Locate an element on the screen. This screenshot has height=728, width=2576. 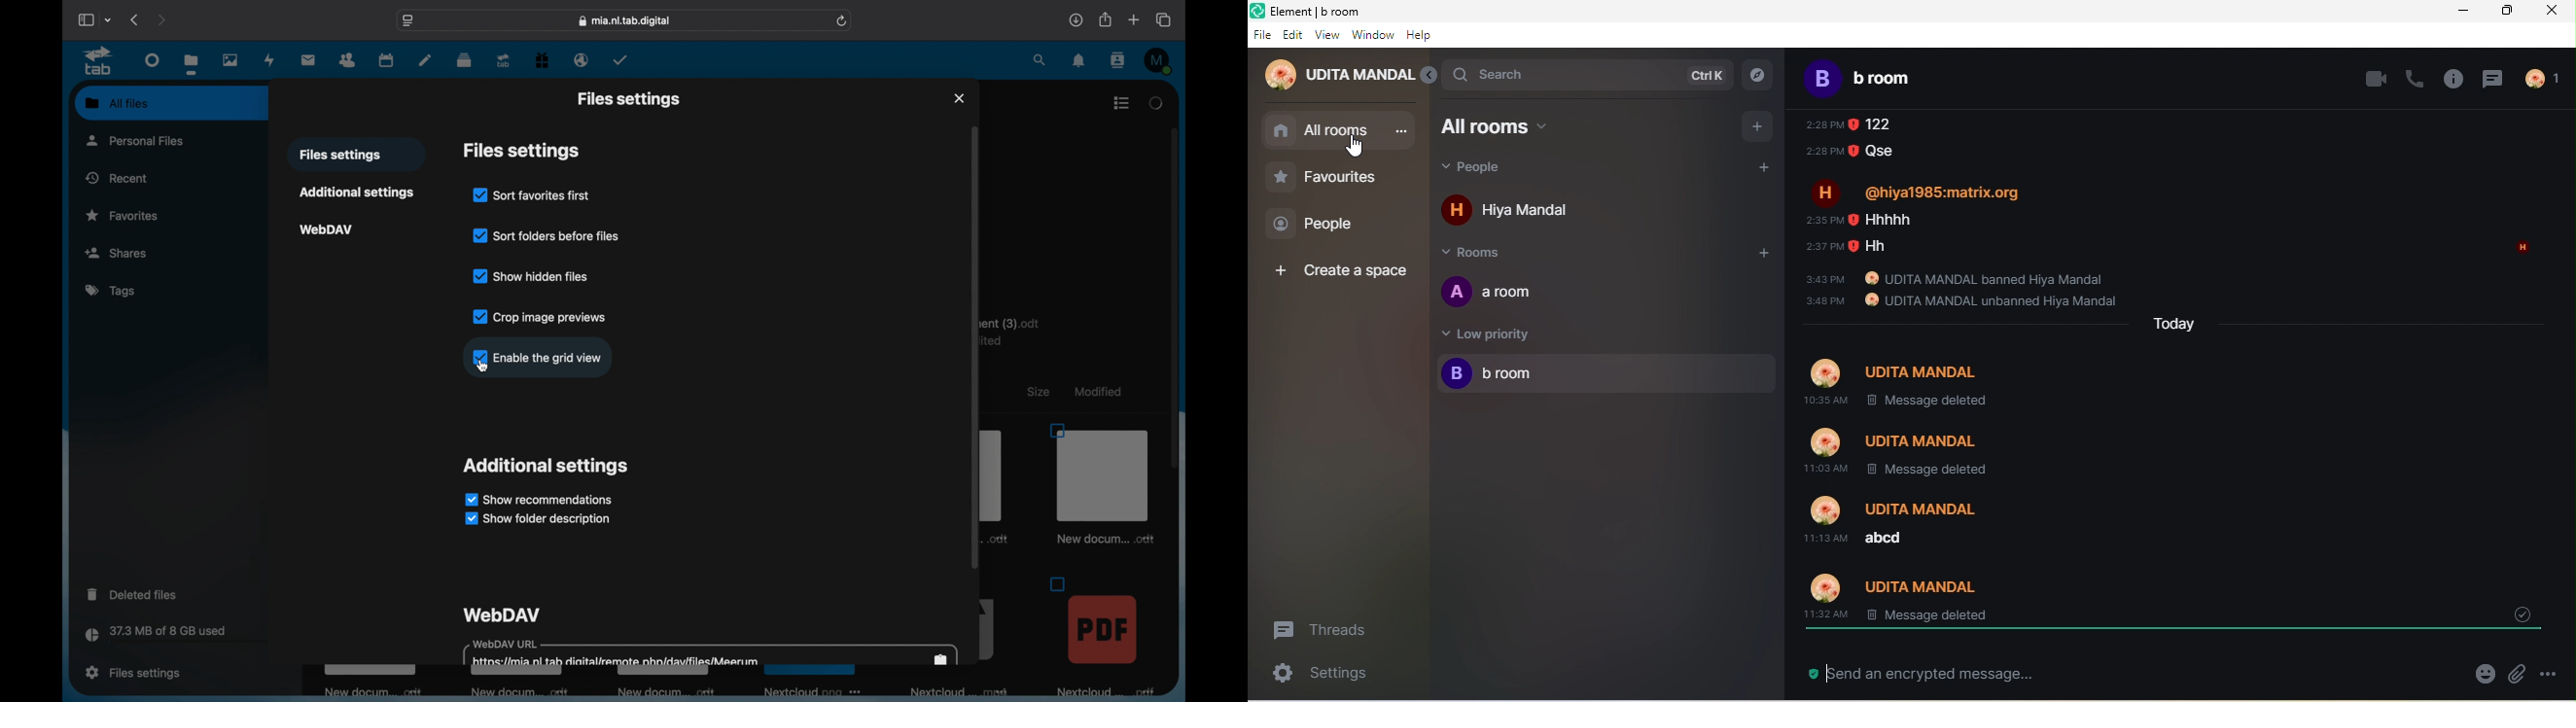
enable the grid view is located at coordinates (550, 357).